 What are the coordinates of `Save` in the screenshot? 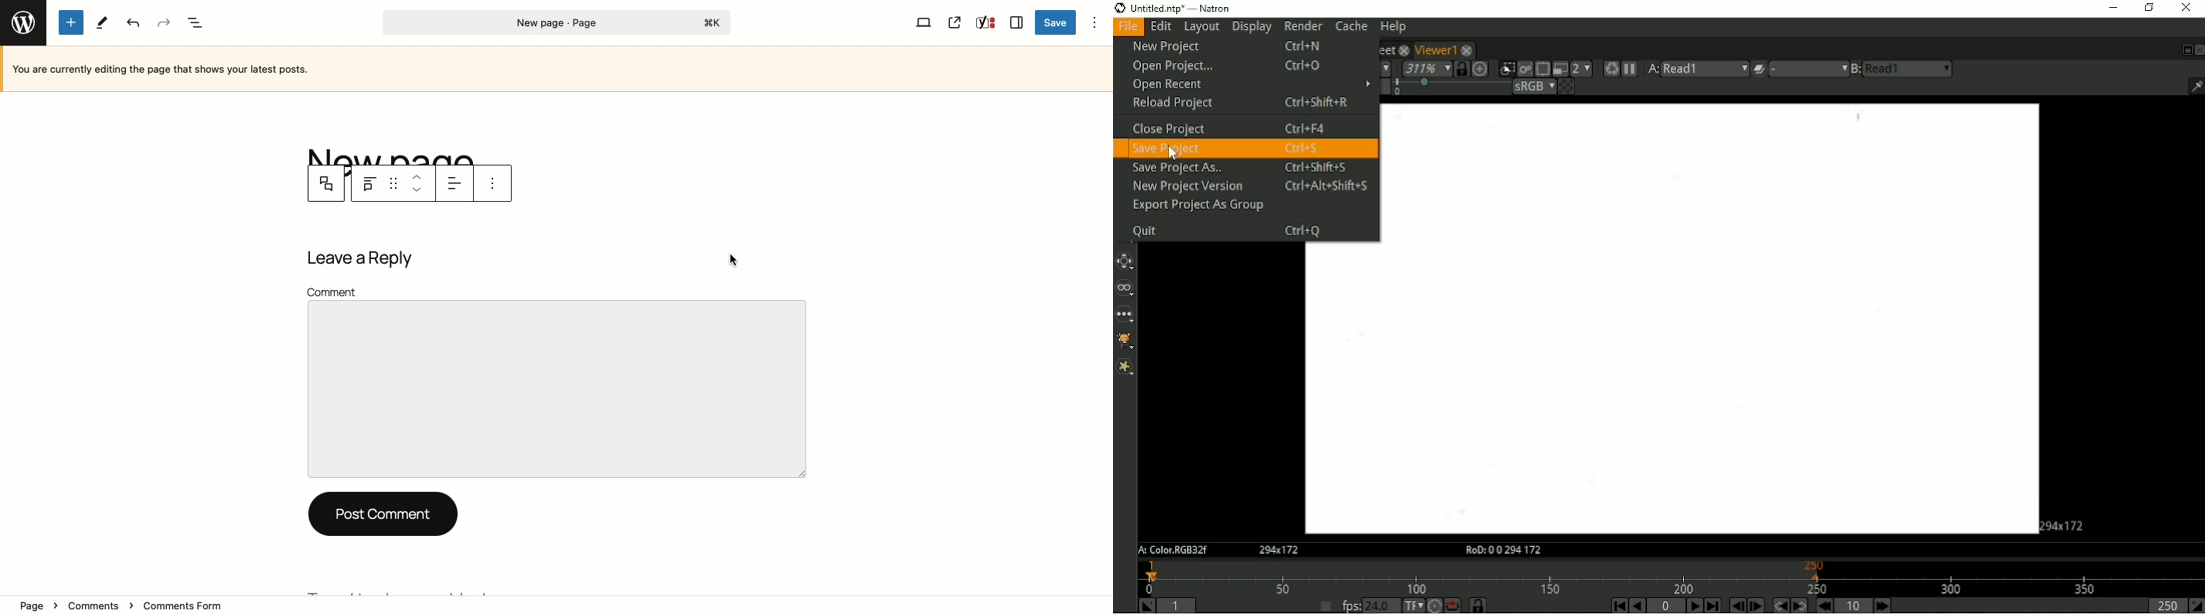 It's located at (1056, 22).